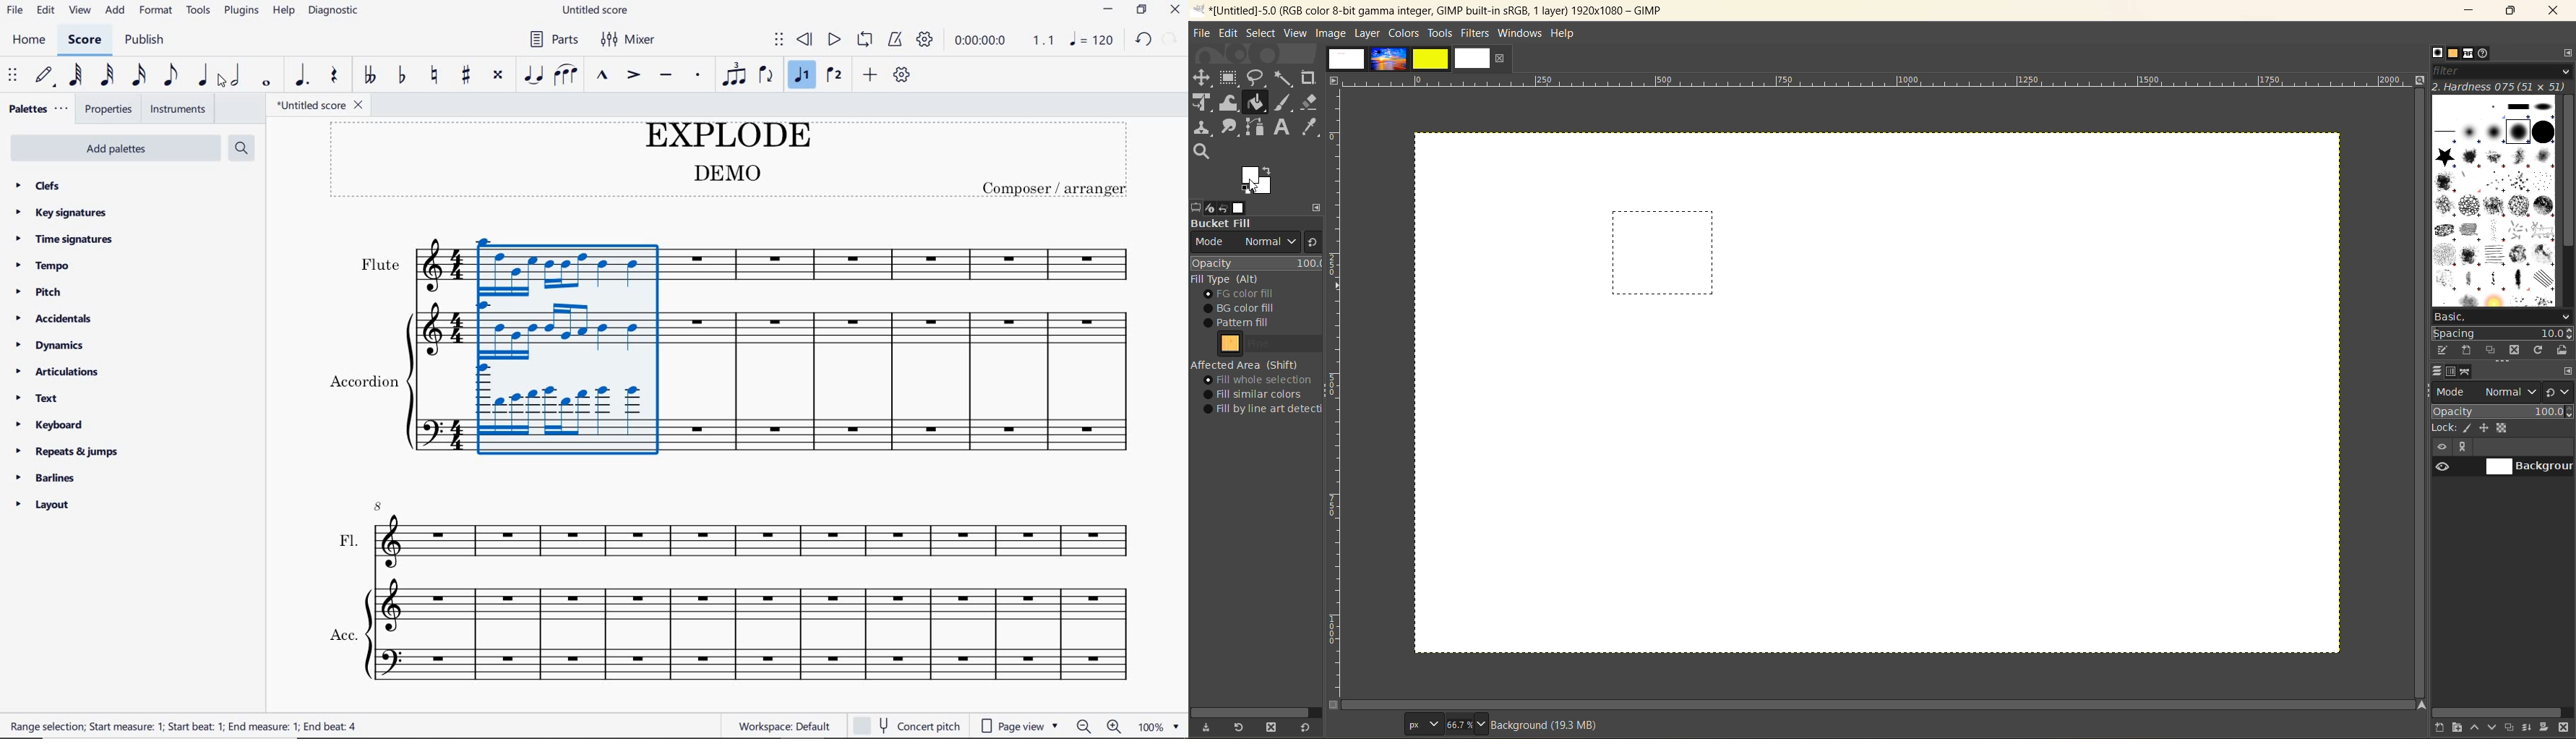 This screenshot has height=756, width=2576. What do you see at coordinates (50, 425) in the screenshot?
I see `keyboard` at bounding box center [50, 425].